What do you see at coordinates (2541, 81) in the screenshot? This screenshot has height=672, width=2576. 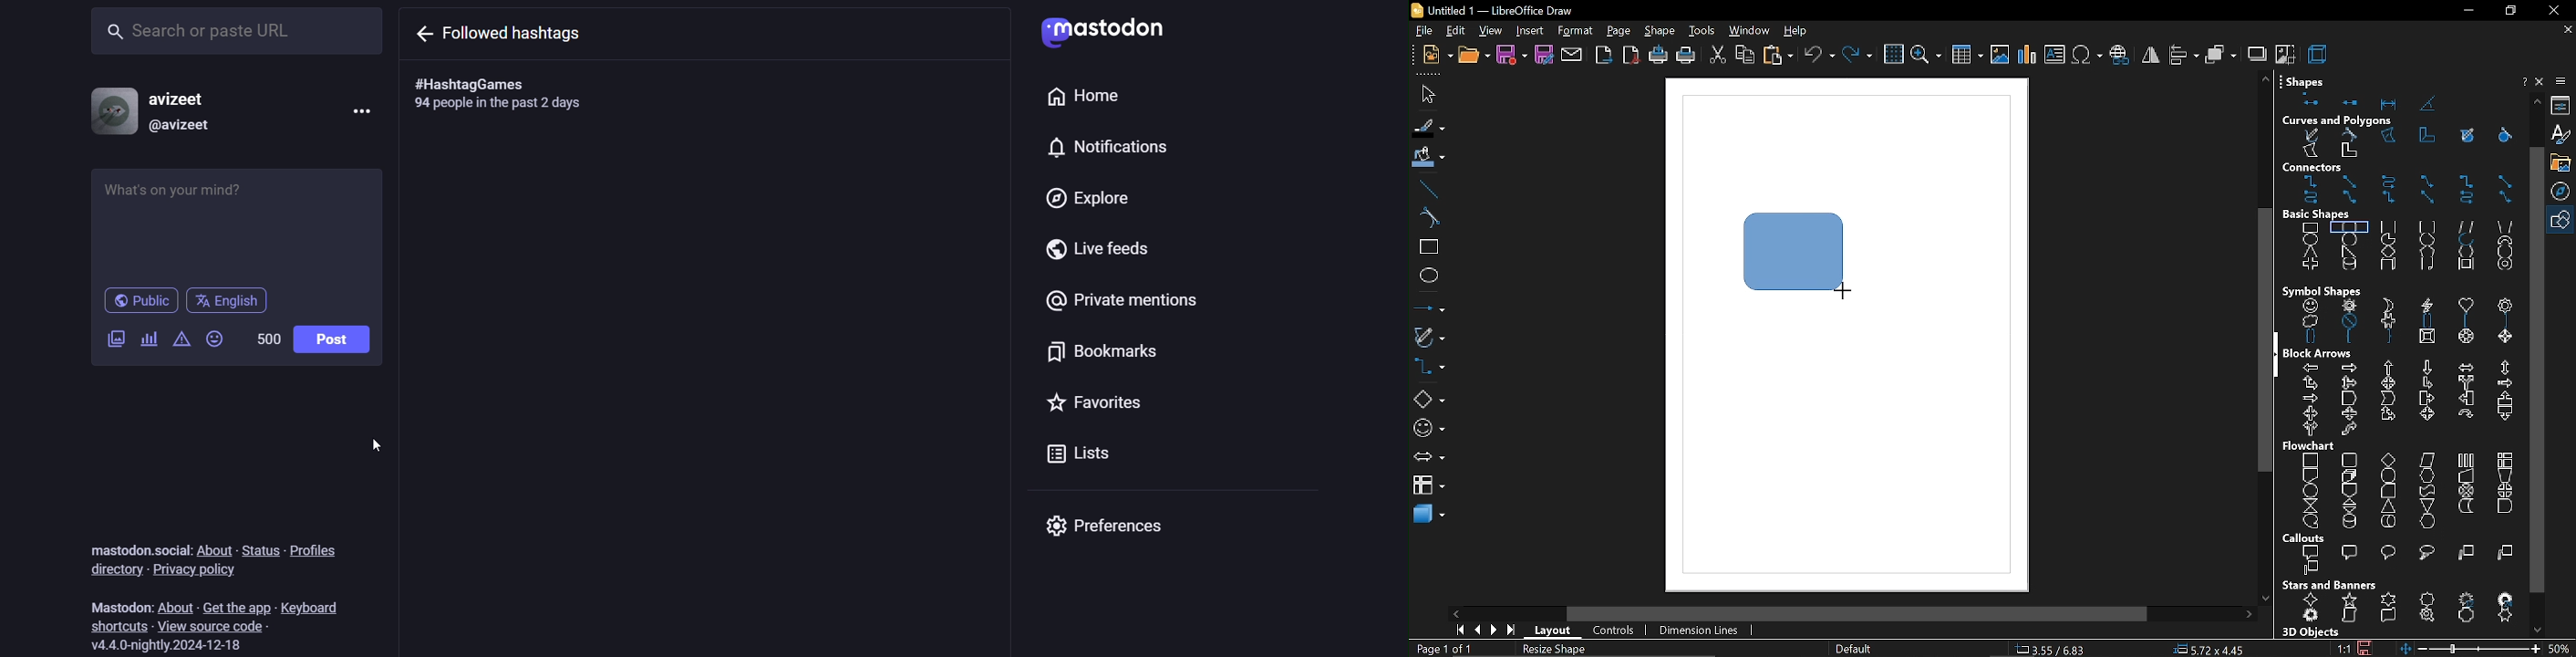 I see `close` at bounding box center [2541, 81].